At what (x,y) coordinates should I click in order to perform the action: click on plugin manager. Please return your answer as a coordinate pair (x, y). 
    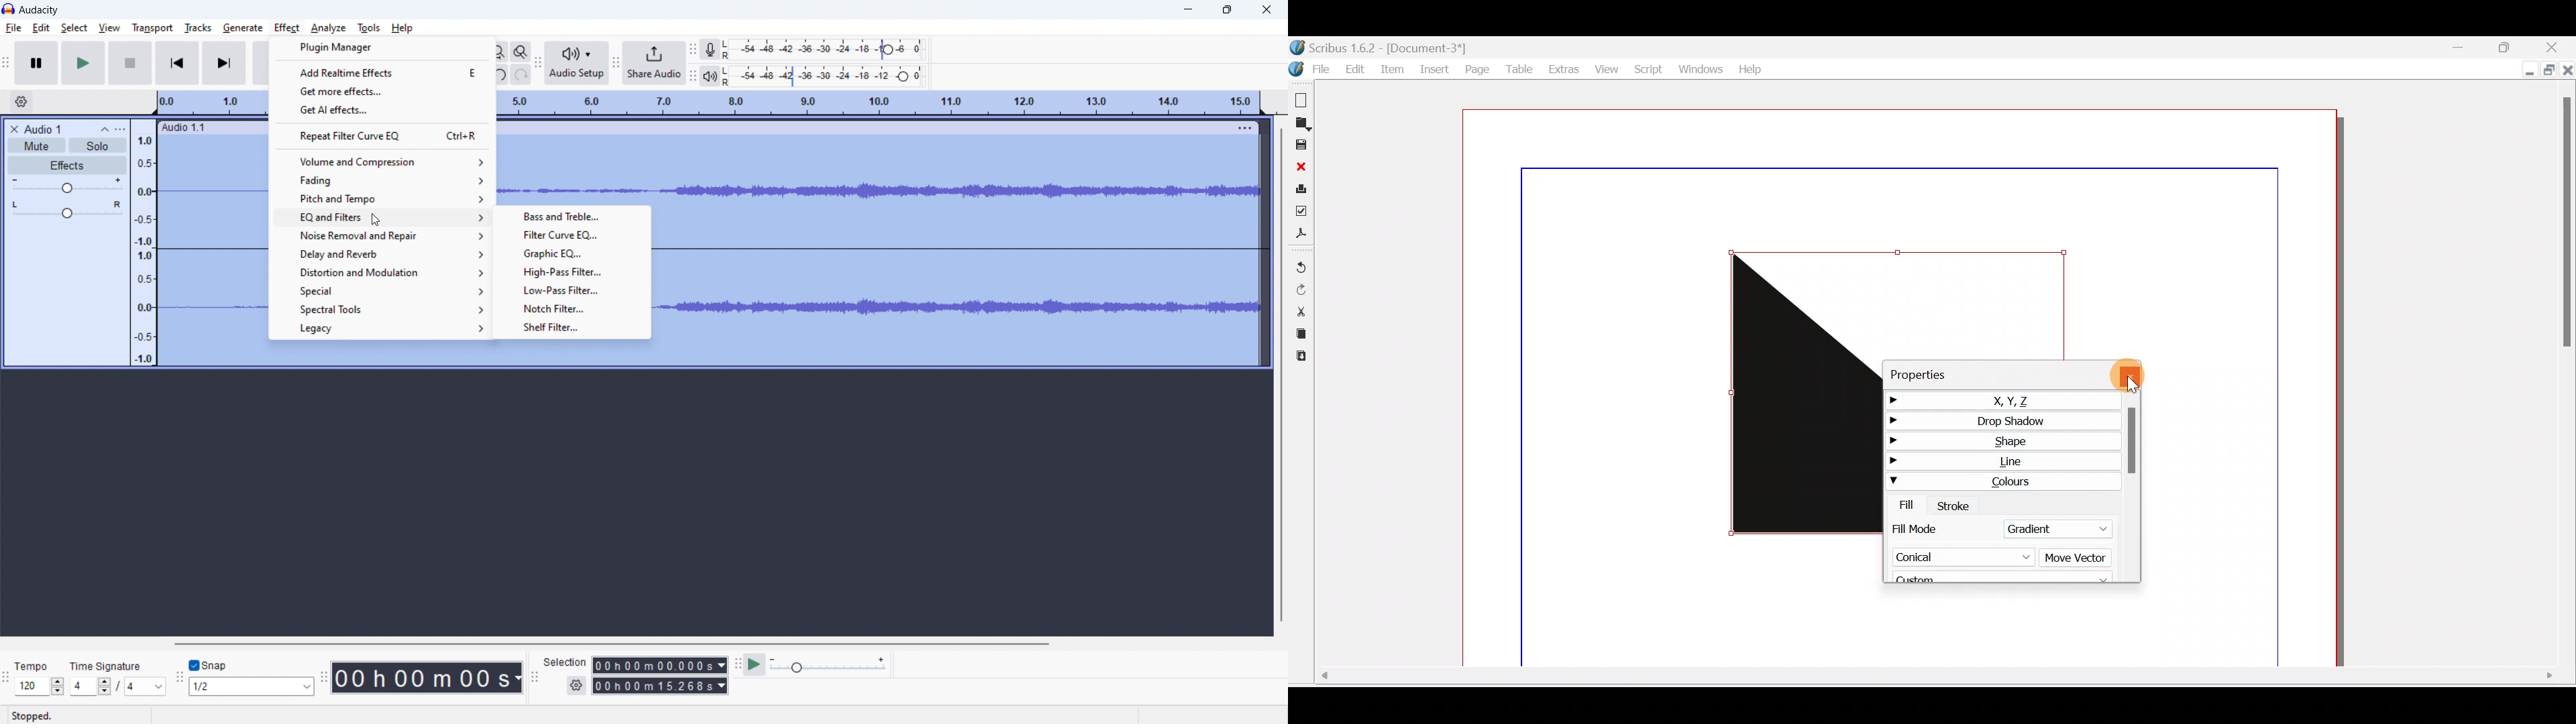
    Looking at the image, I should click on (382, 48).